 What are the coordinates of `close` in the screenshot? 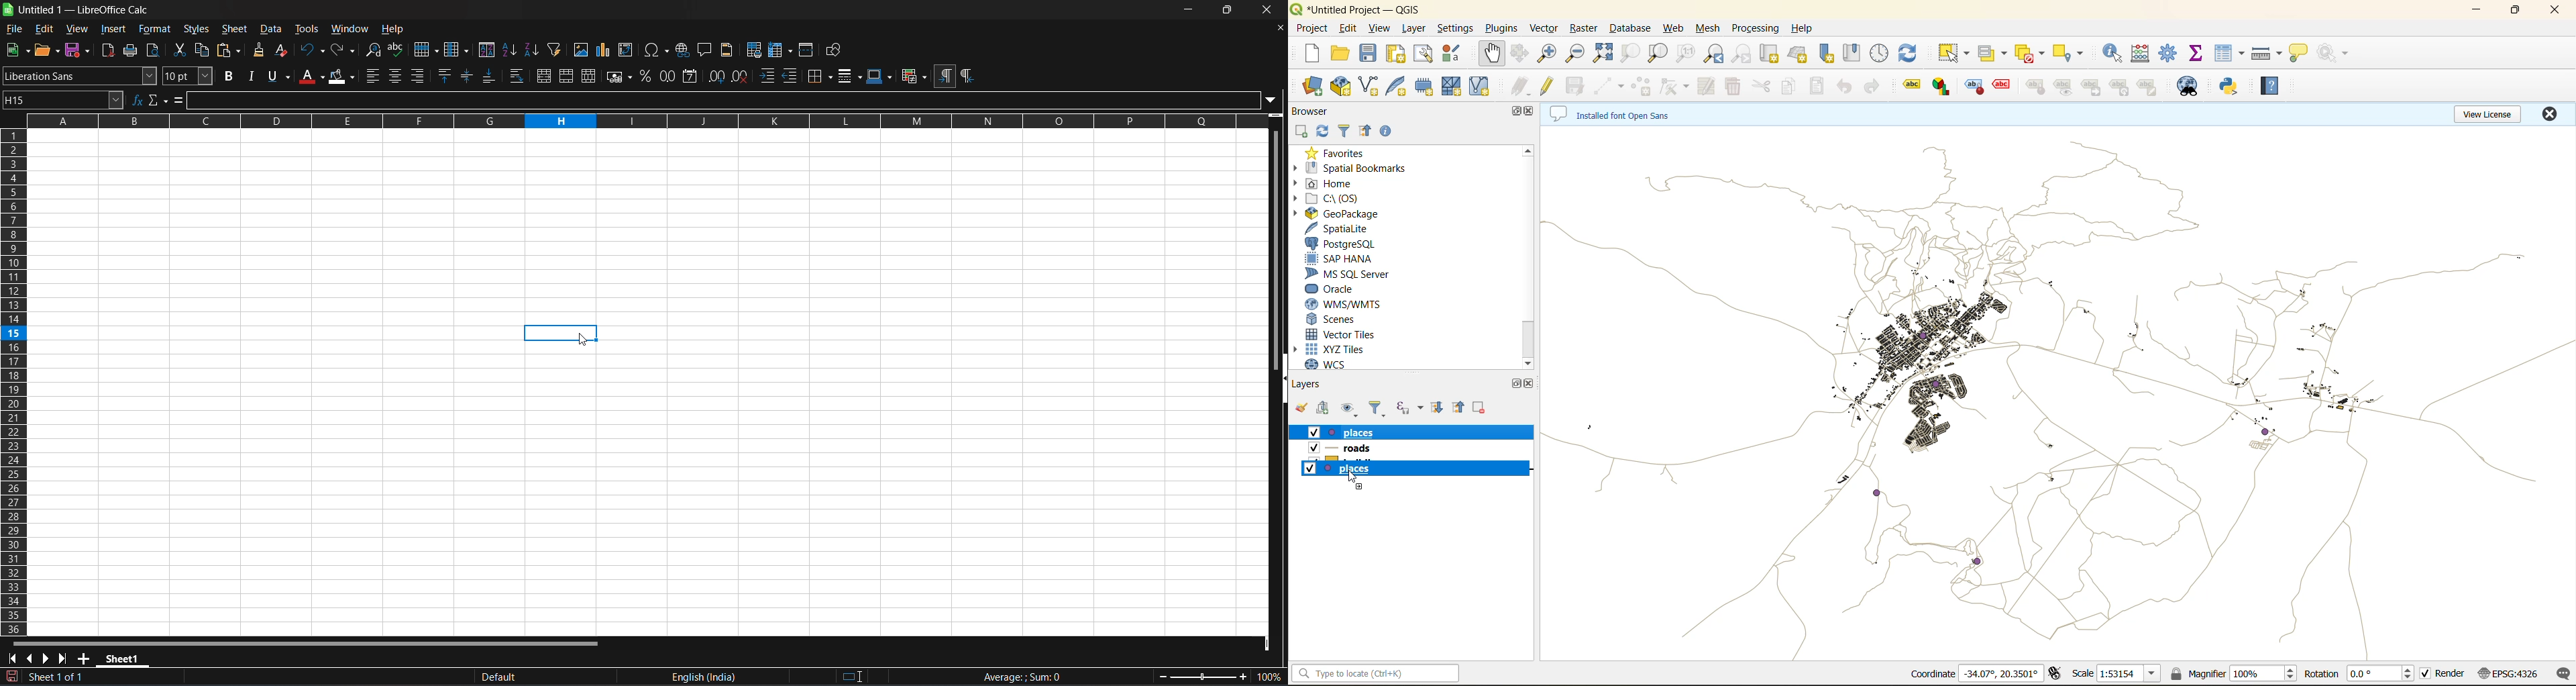 It's located at (1268, 11).